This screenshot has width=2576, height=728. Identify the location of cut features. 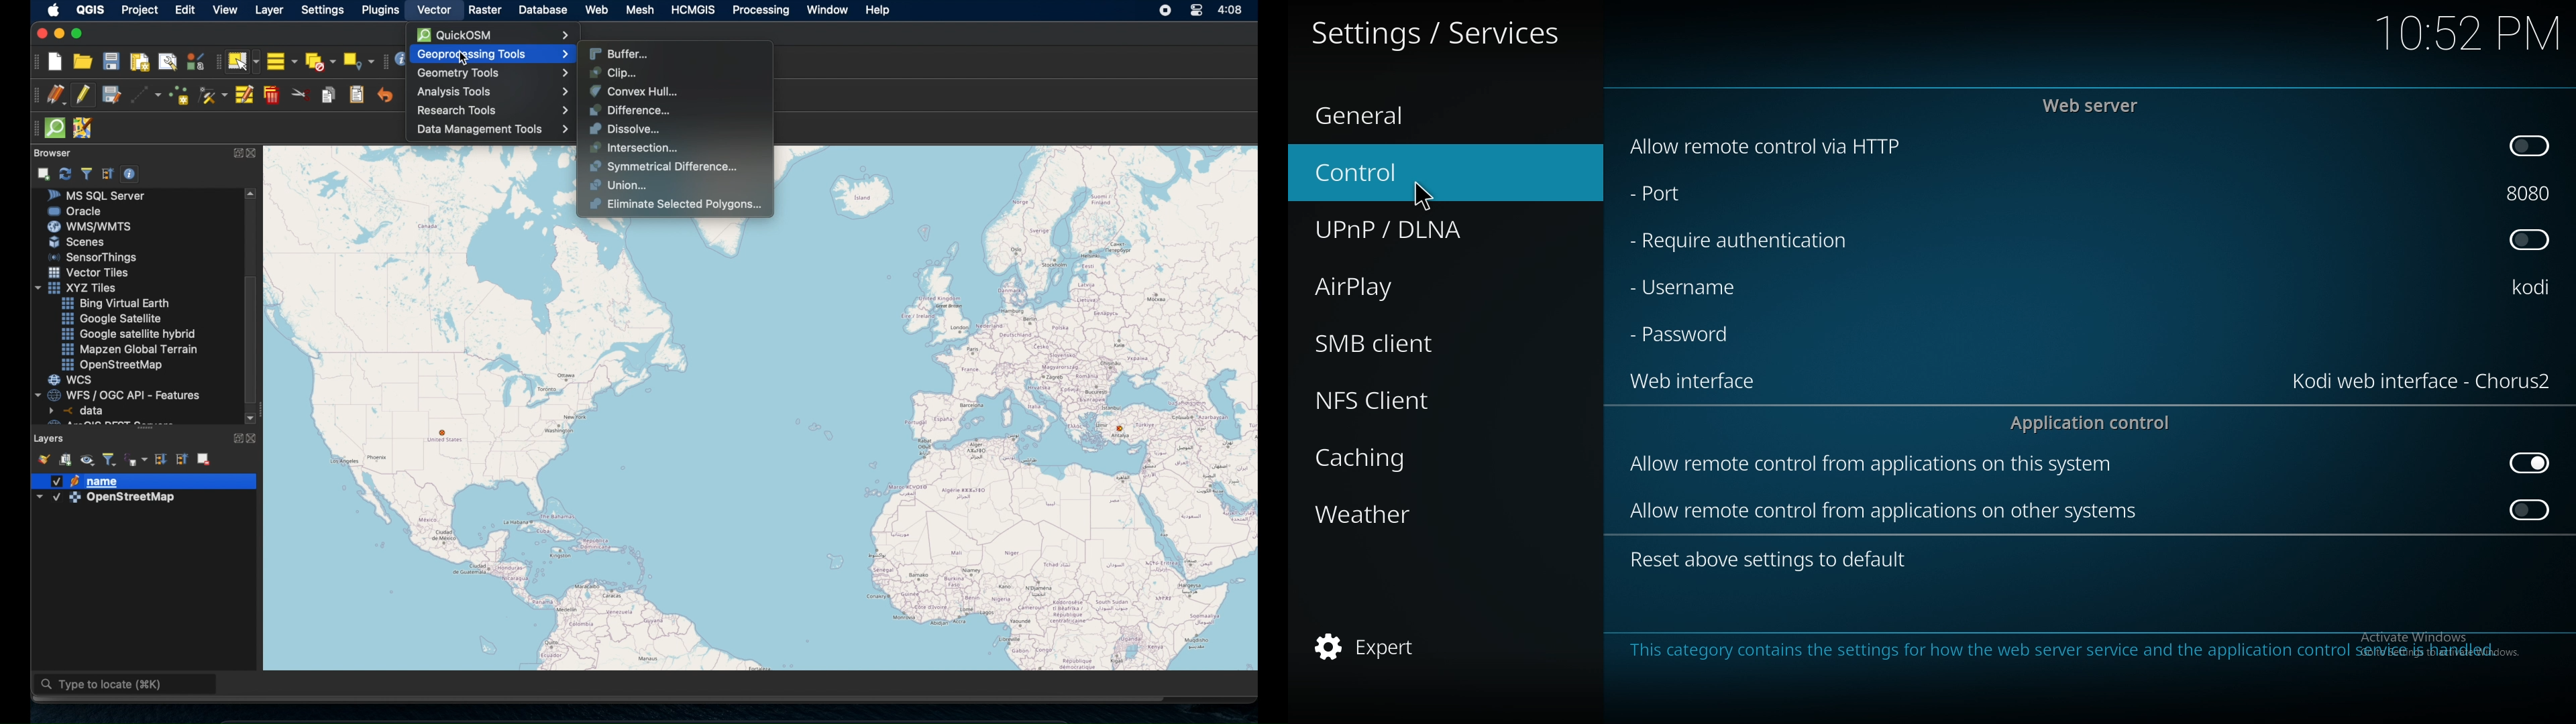
(301, 95).